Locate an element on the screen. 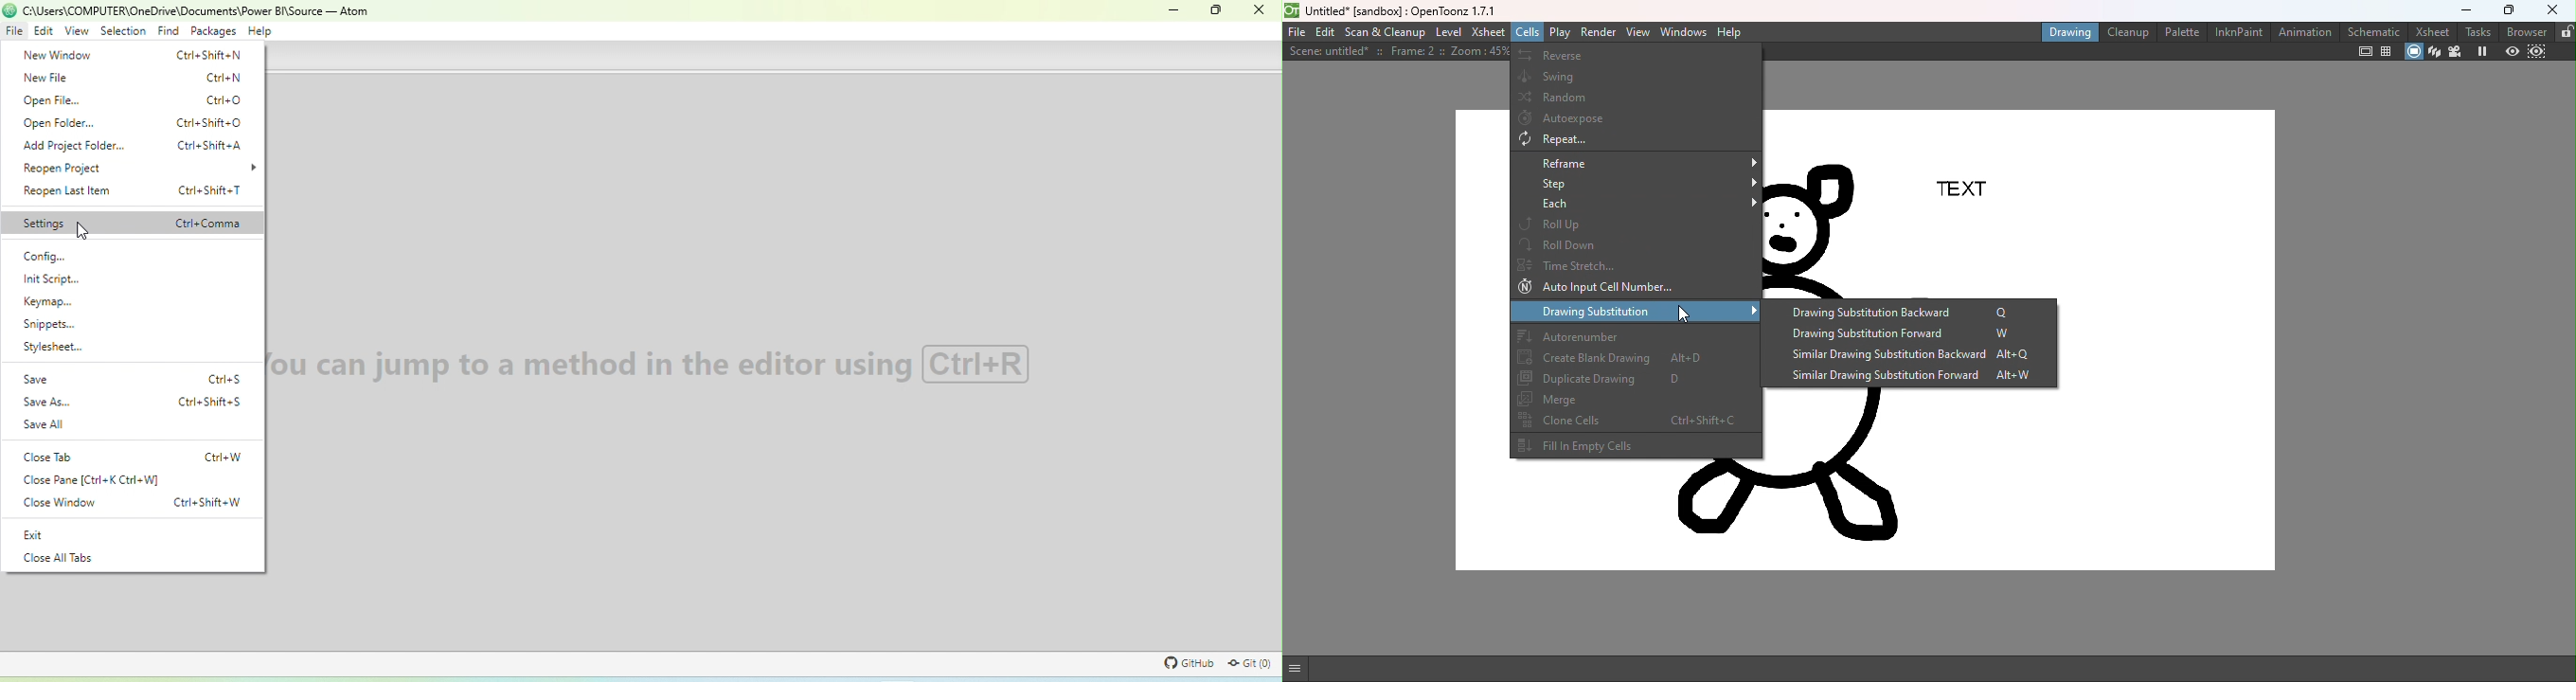 The width and height of the screenshot is (2576, 700). app icon is located at coordinates (8, 10).